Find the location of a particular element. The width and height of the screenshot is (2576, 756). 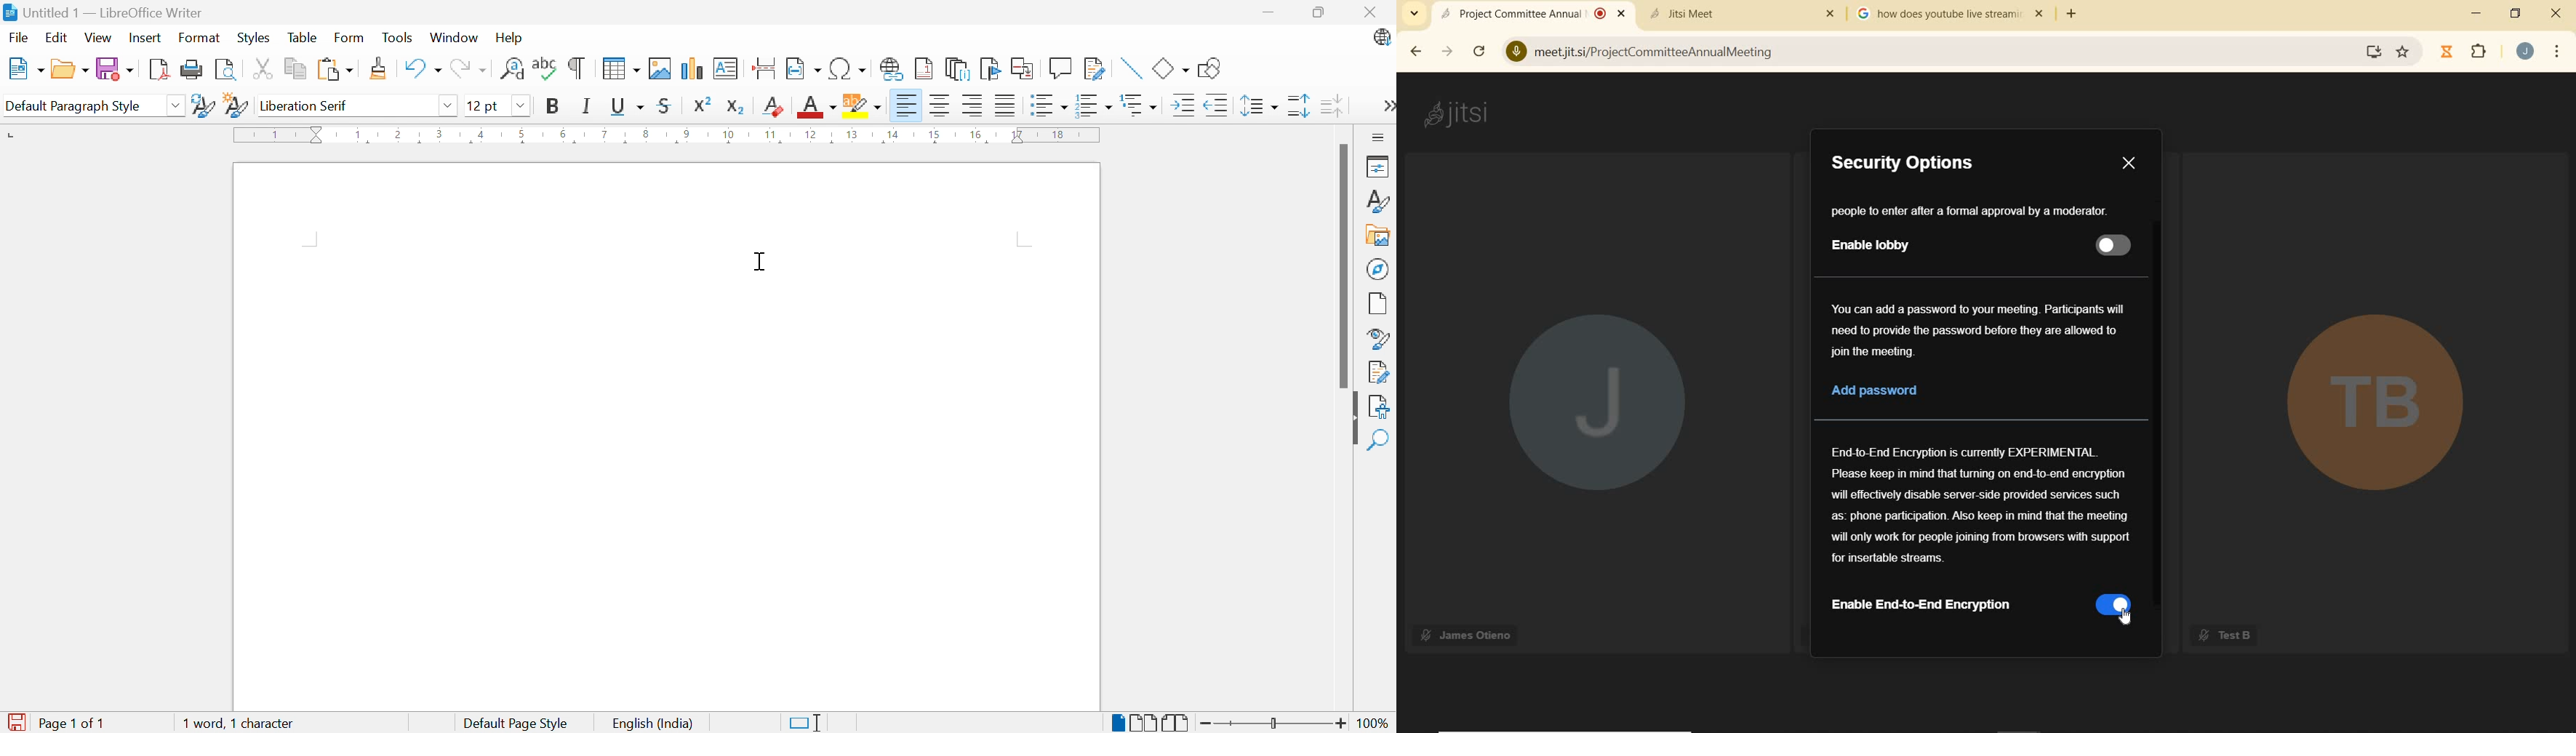

Underline is located at coordinates (627, 107).